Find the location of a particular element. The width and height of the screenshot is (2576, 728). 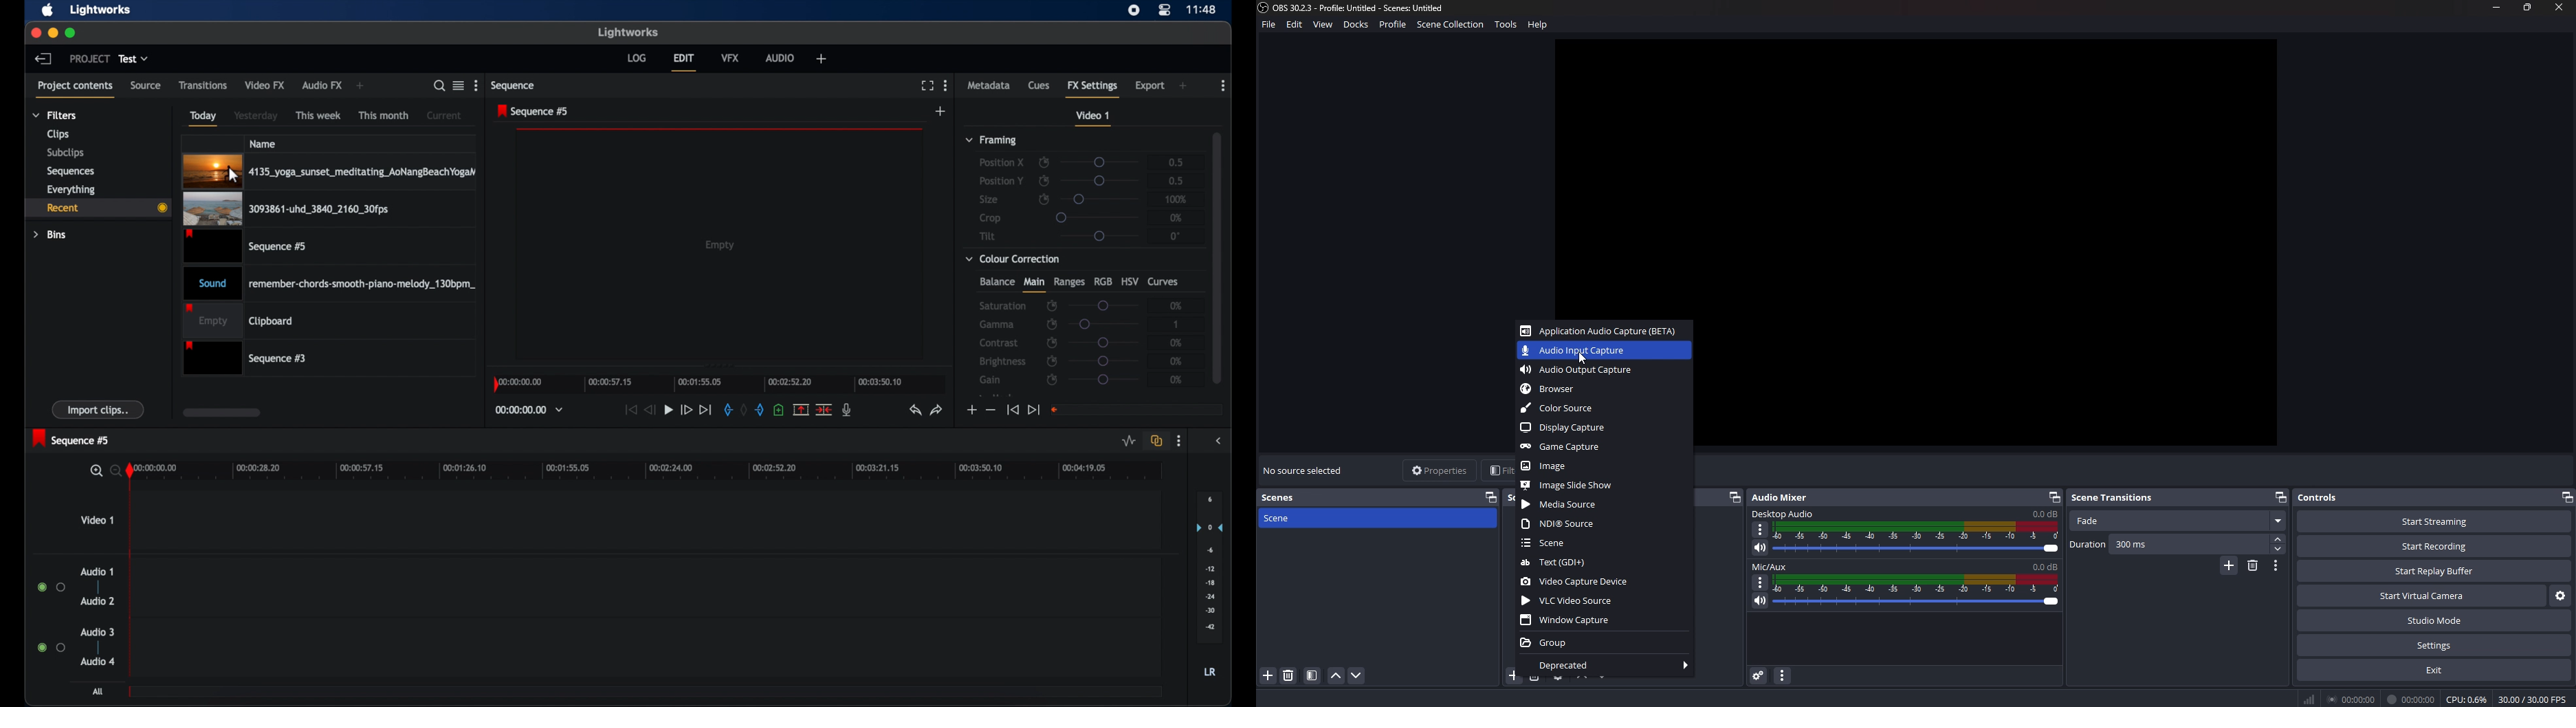

settings is located at coordinates (2434, 646).